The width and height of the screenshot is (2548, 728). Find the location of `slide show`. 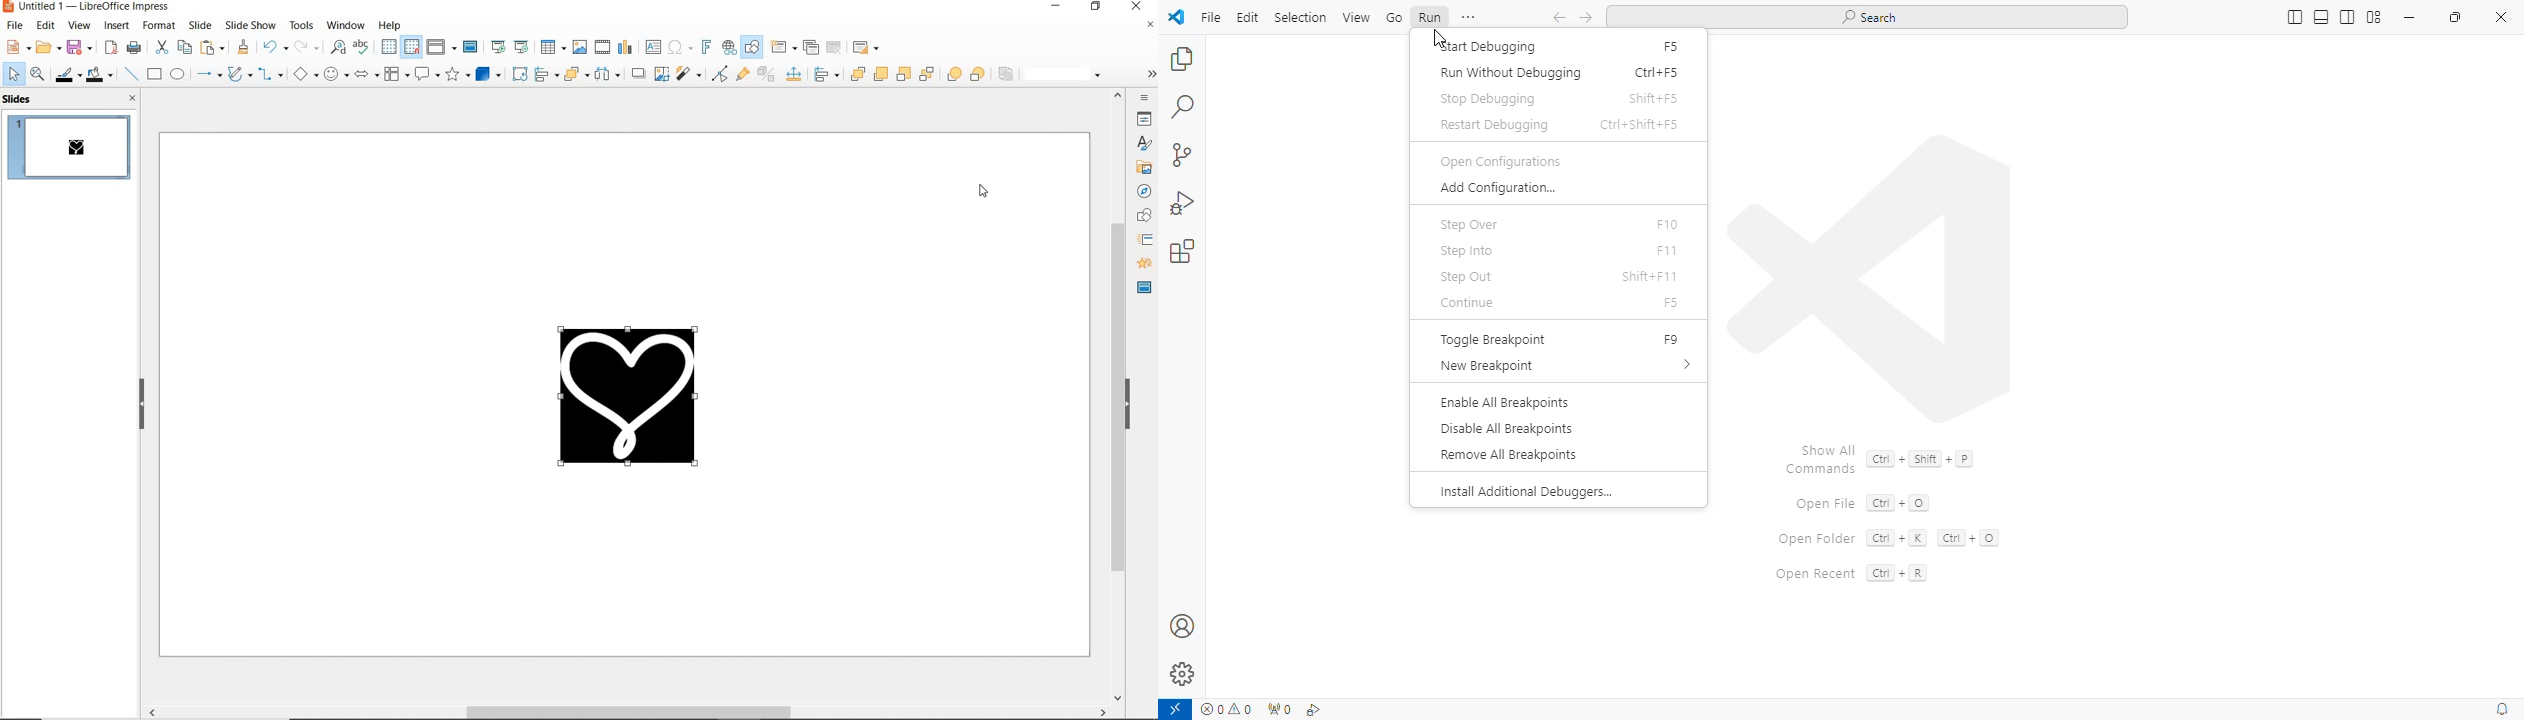

slide show is located at coordinates (249, 25).